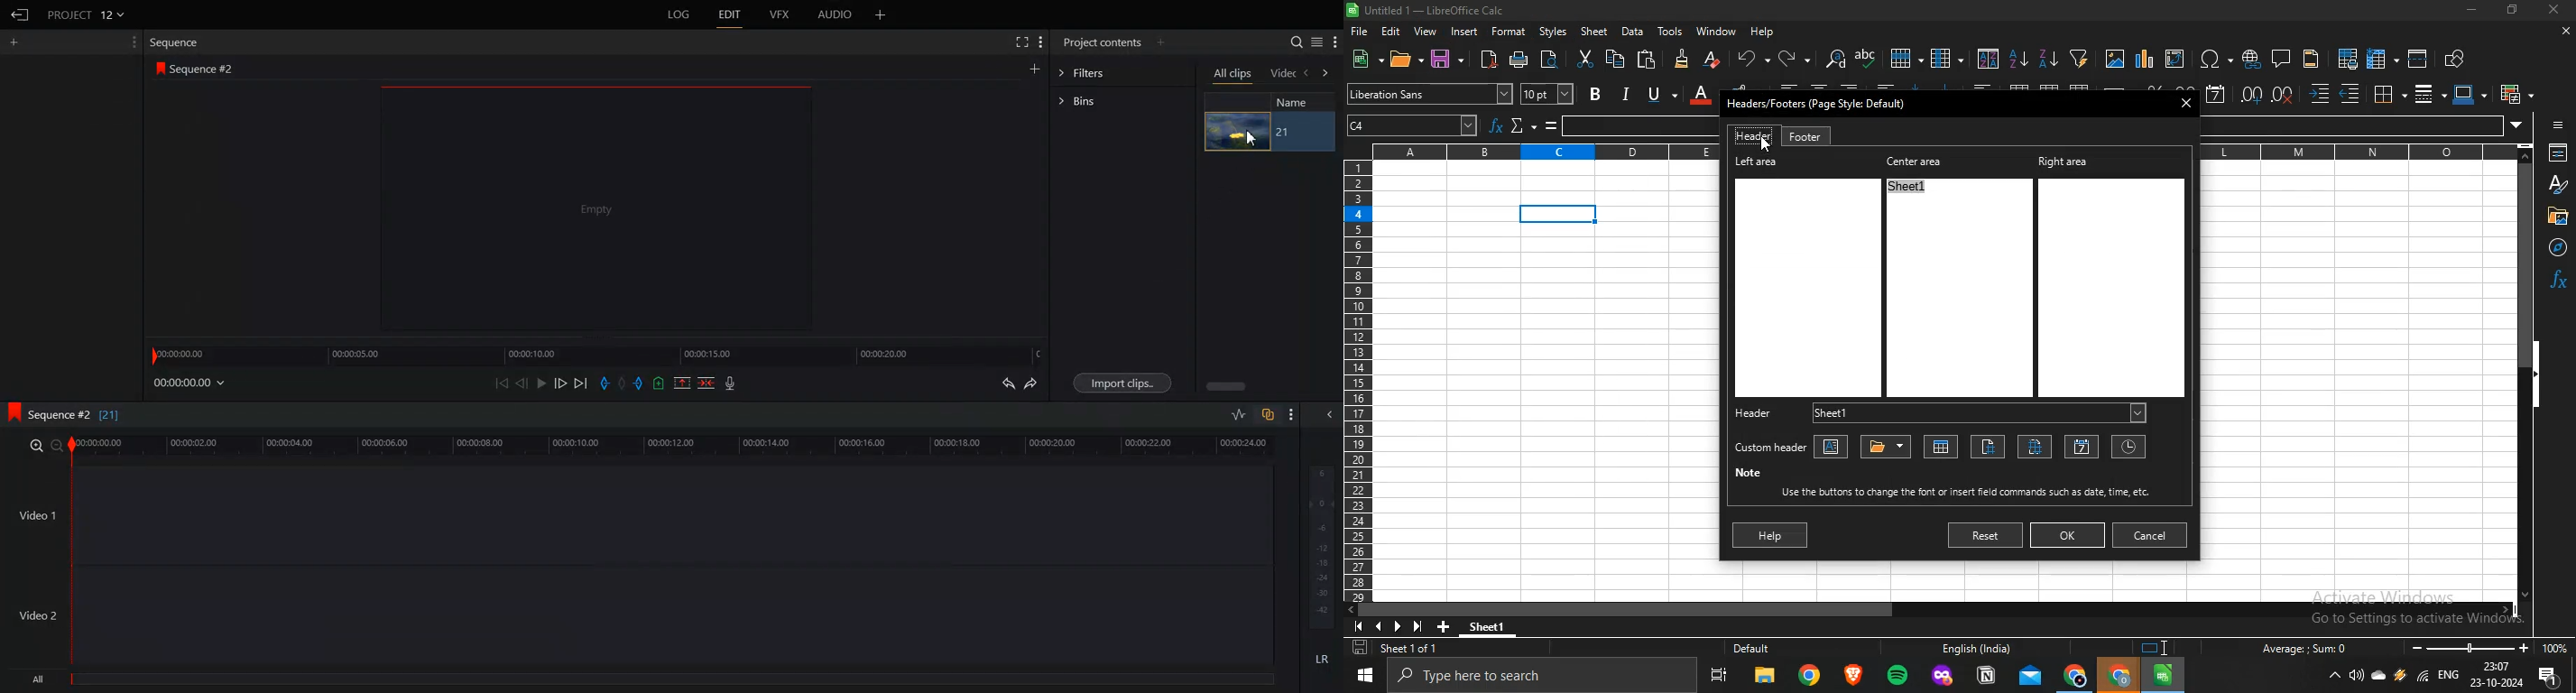  What do you see at coordinates (1415, 127) in the screenshot?
I see `cell number` at bounding box center [1415, 127].